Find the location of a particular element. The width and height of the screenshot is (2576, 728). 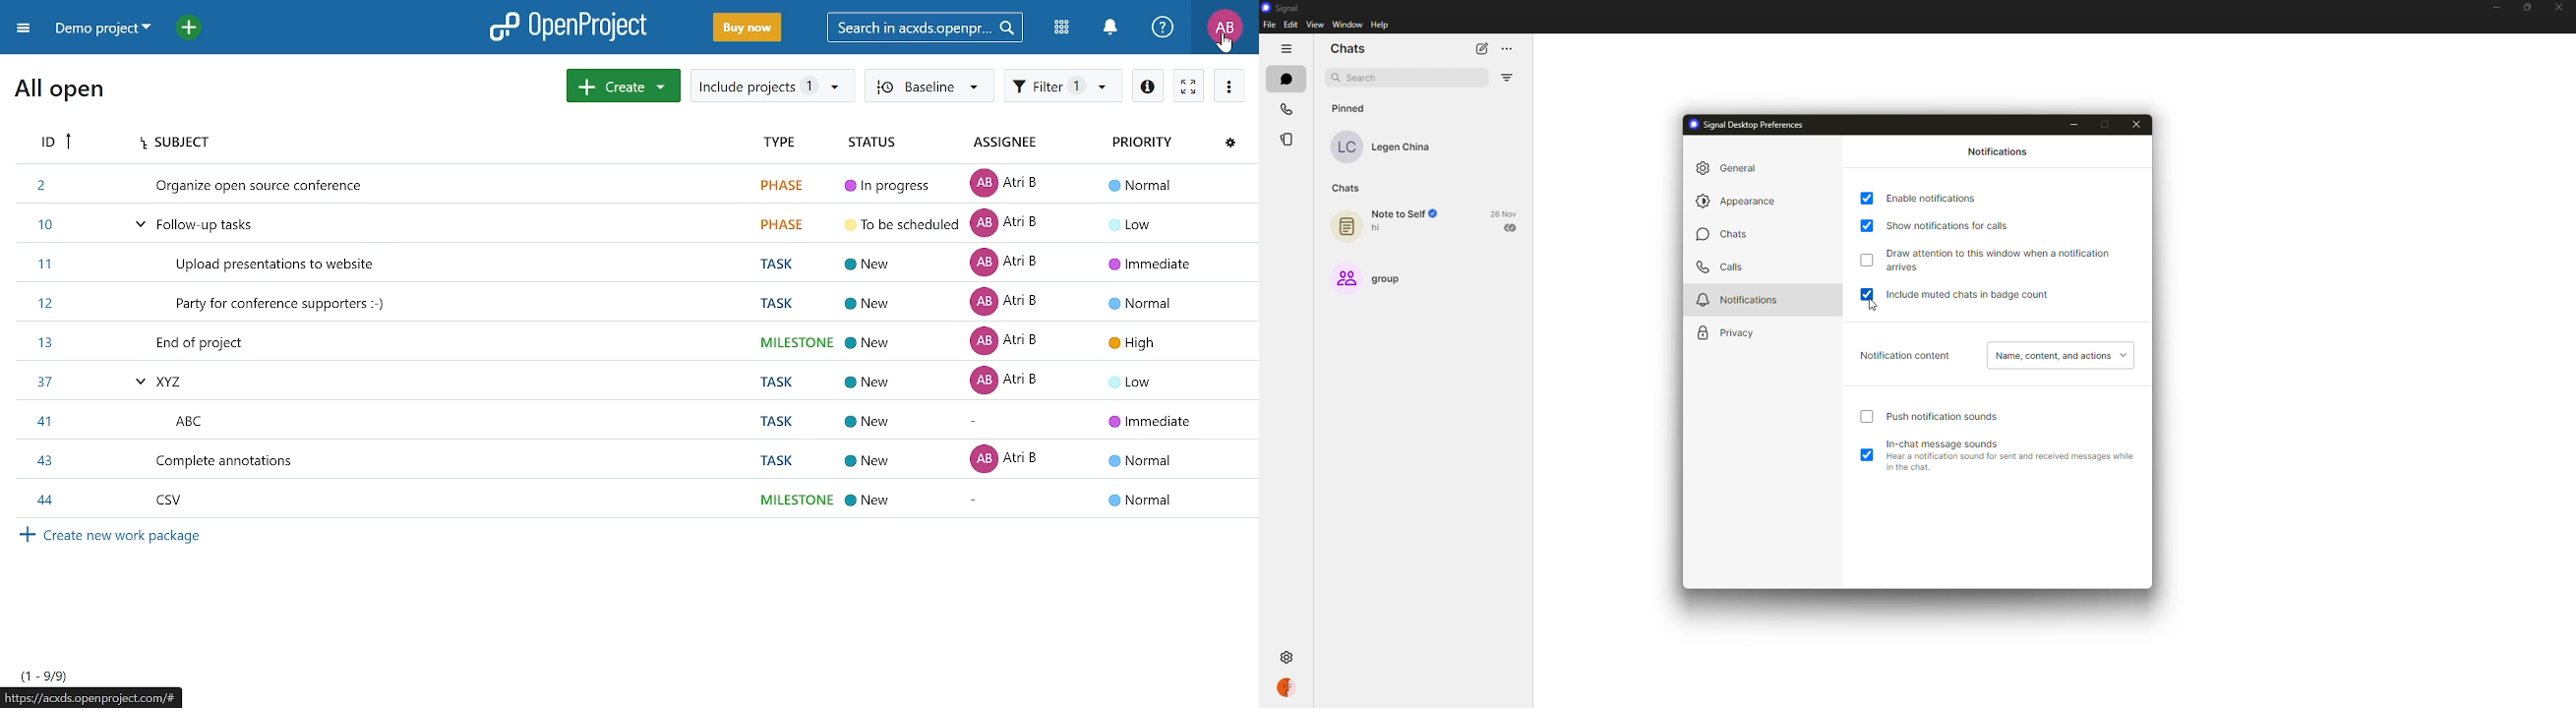

window is located at coordinates (1350, 25).